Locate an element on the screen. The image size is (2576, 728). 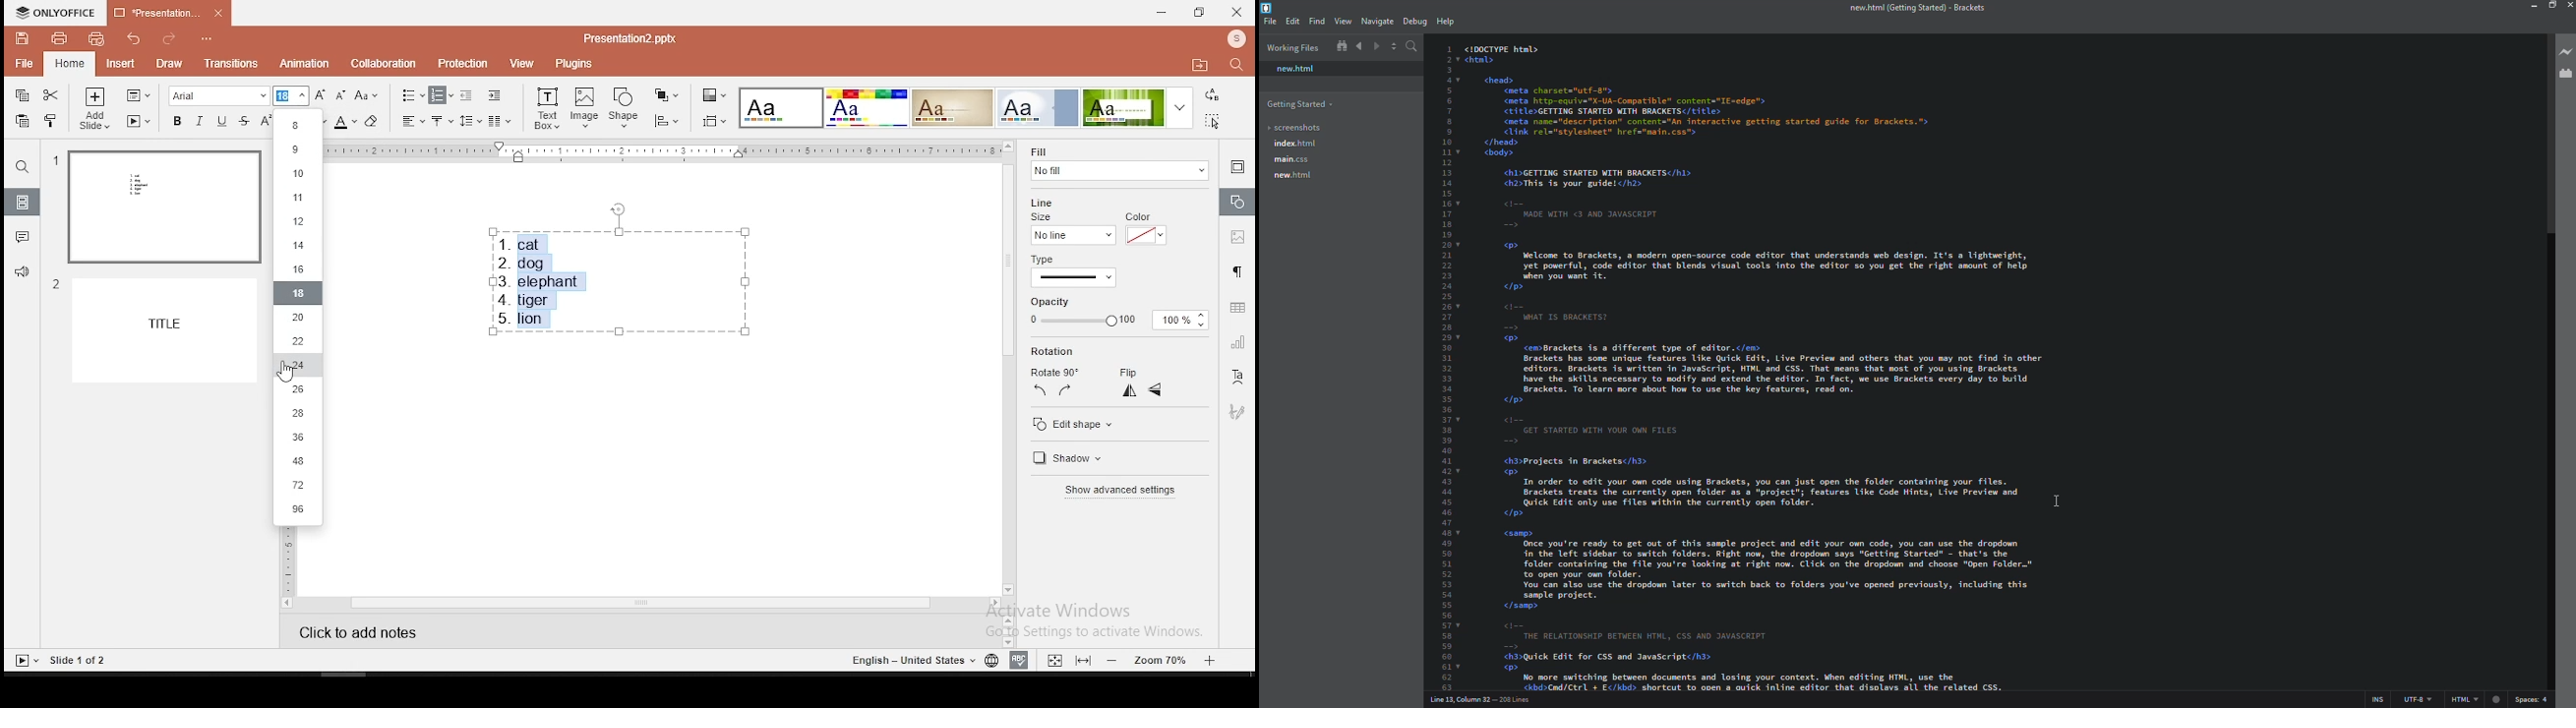
24 is located at coordinates (297, 365).